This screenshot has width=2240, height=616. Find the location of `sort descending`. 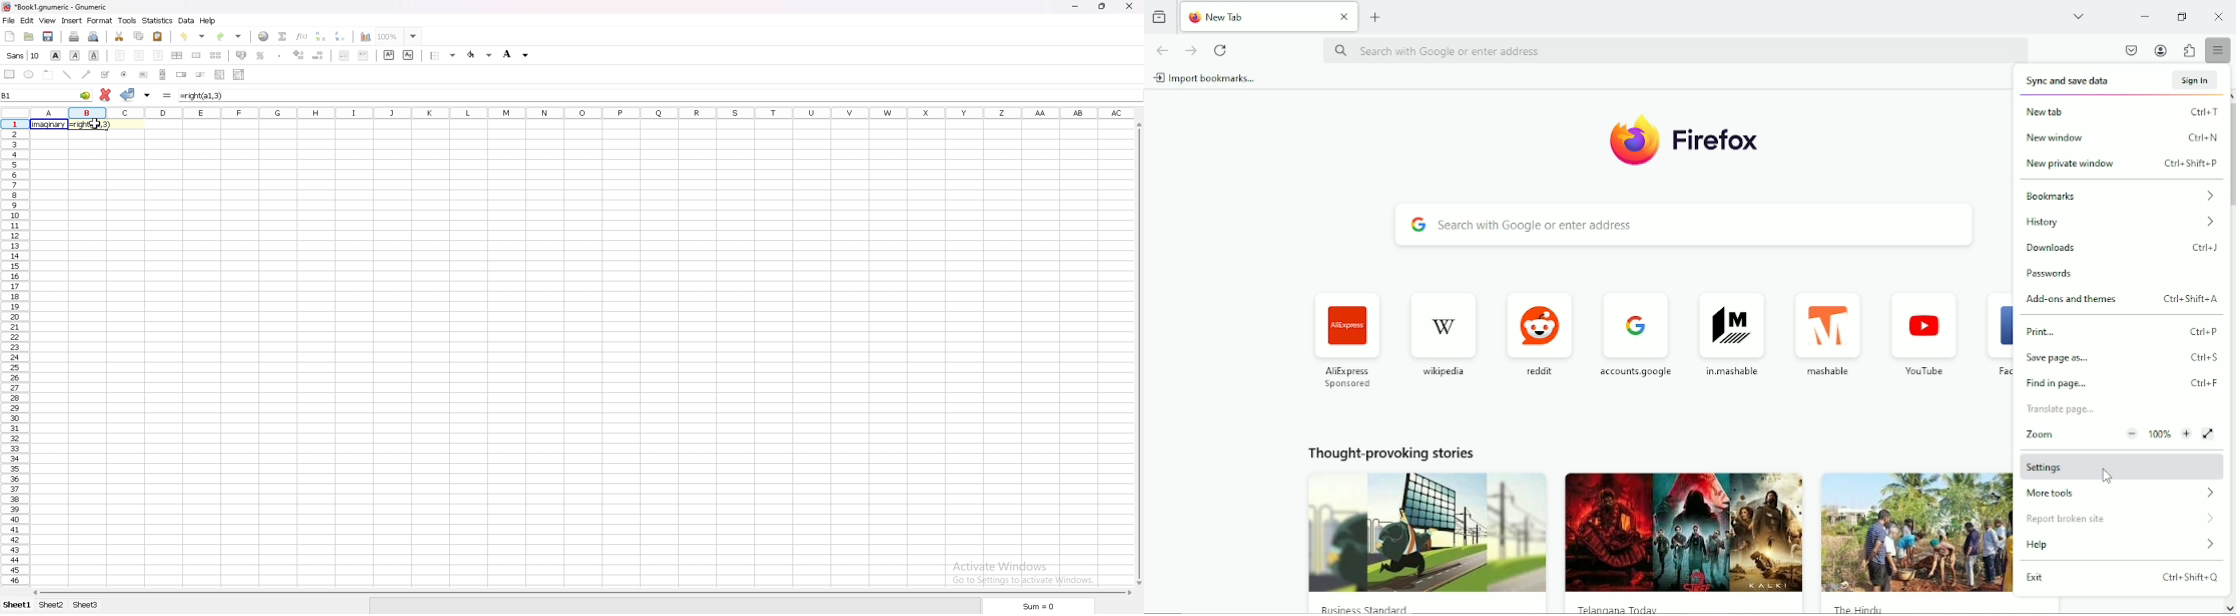

sort descending is located at coordinates (339, 36).